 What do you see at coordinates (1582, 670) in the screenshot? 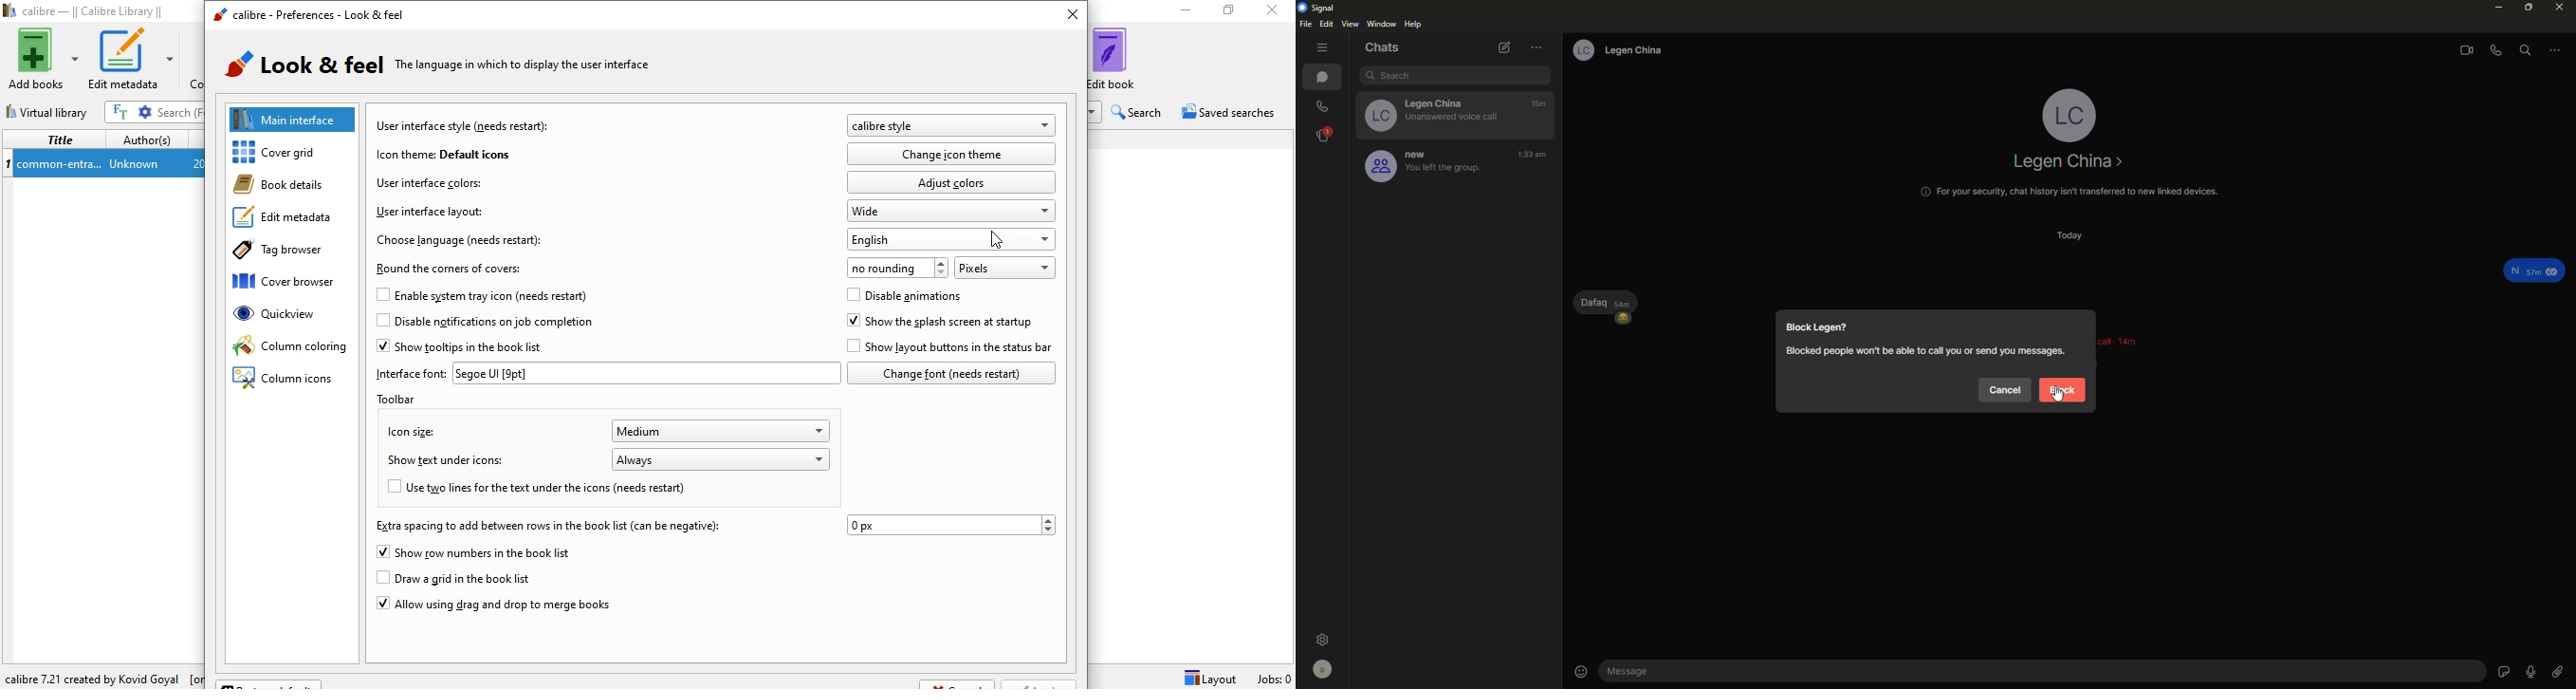
I see `emoji` at bounding box center [1582, 670].